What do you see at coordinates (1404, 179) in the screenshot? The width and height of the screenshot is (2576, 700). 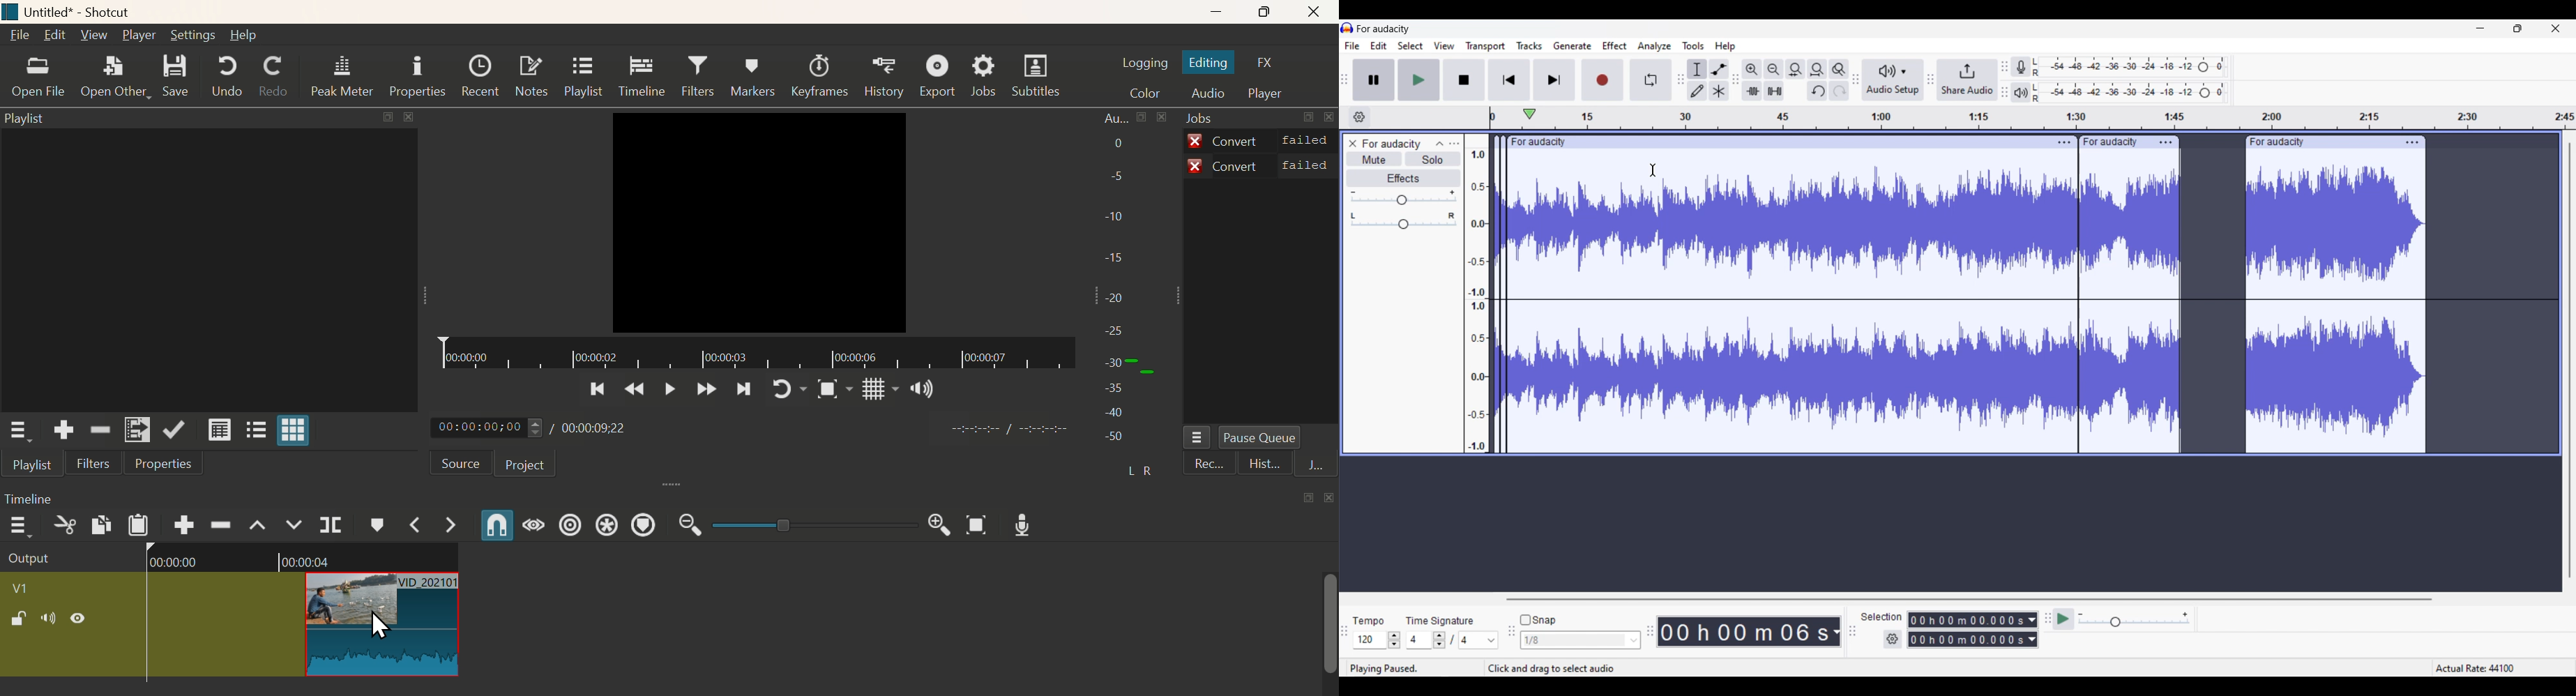 I see `Effects` at bounding box center [1404, 179].